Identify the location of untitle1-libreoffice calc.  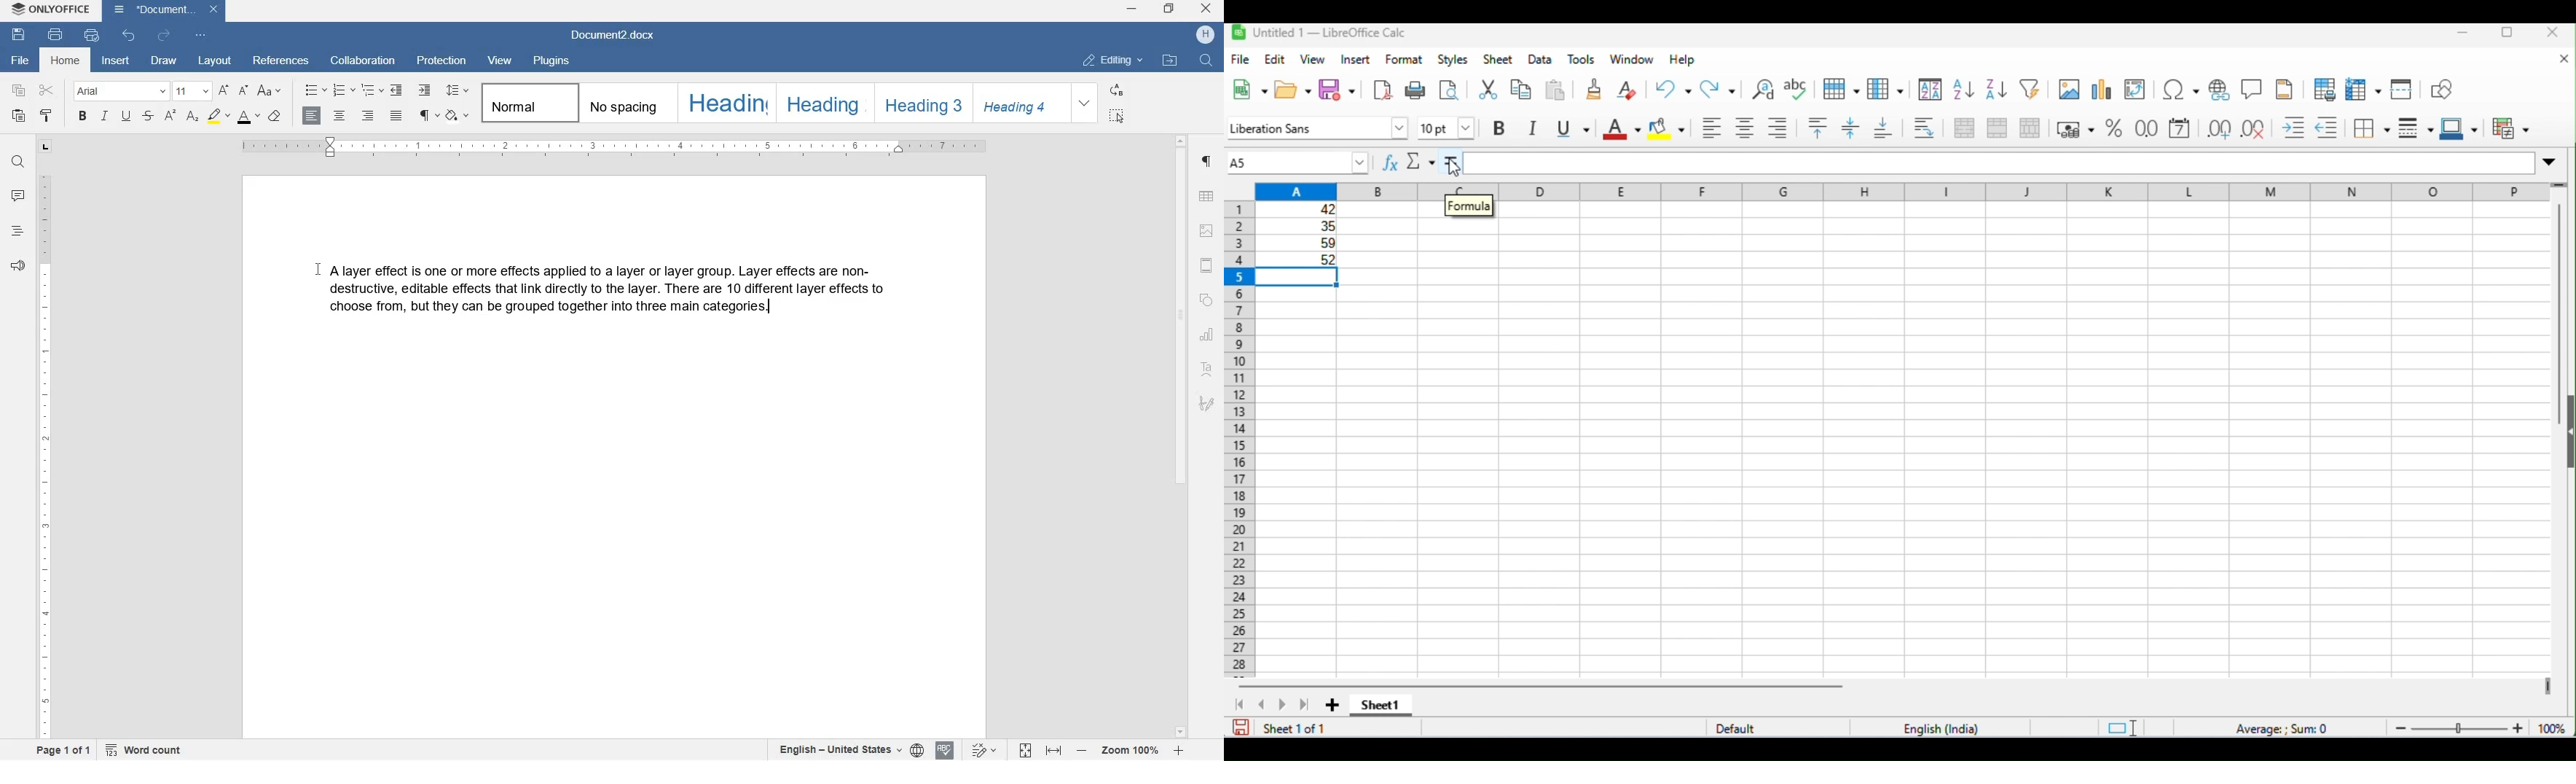
(1318, 32).